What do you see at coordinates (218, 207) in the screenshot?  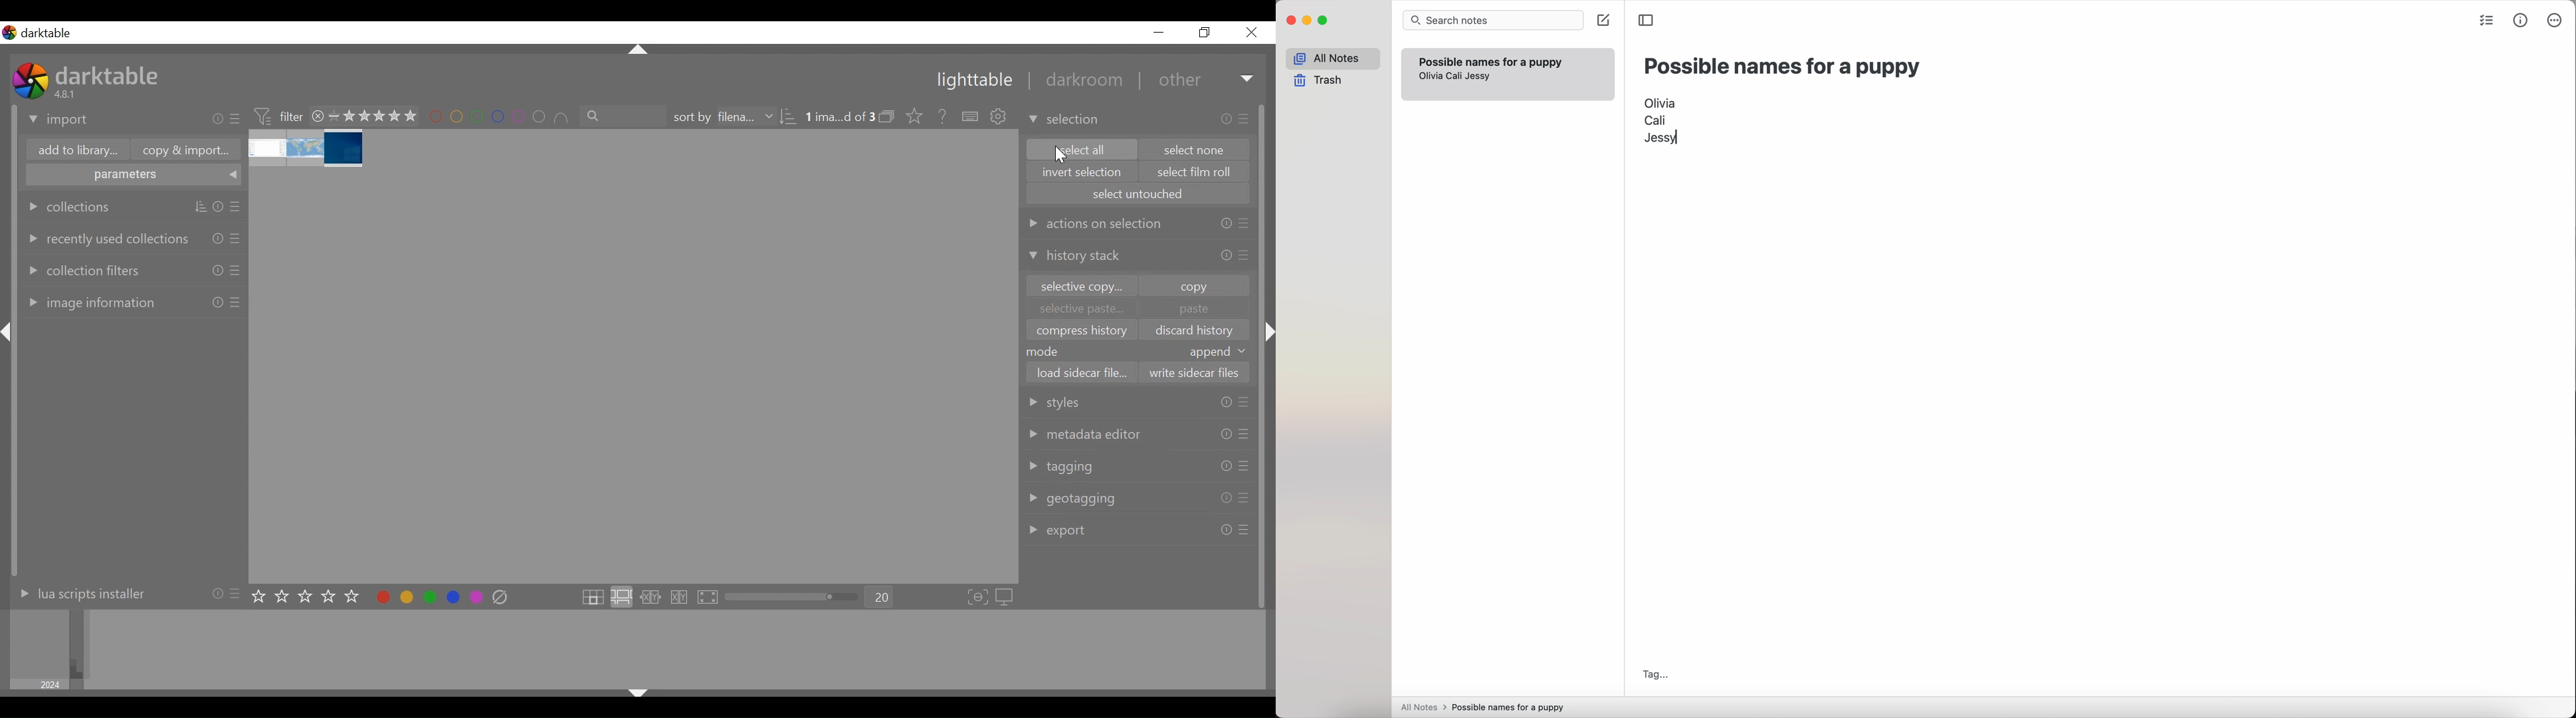 I see `info` at bounding box center [218, 207].